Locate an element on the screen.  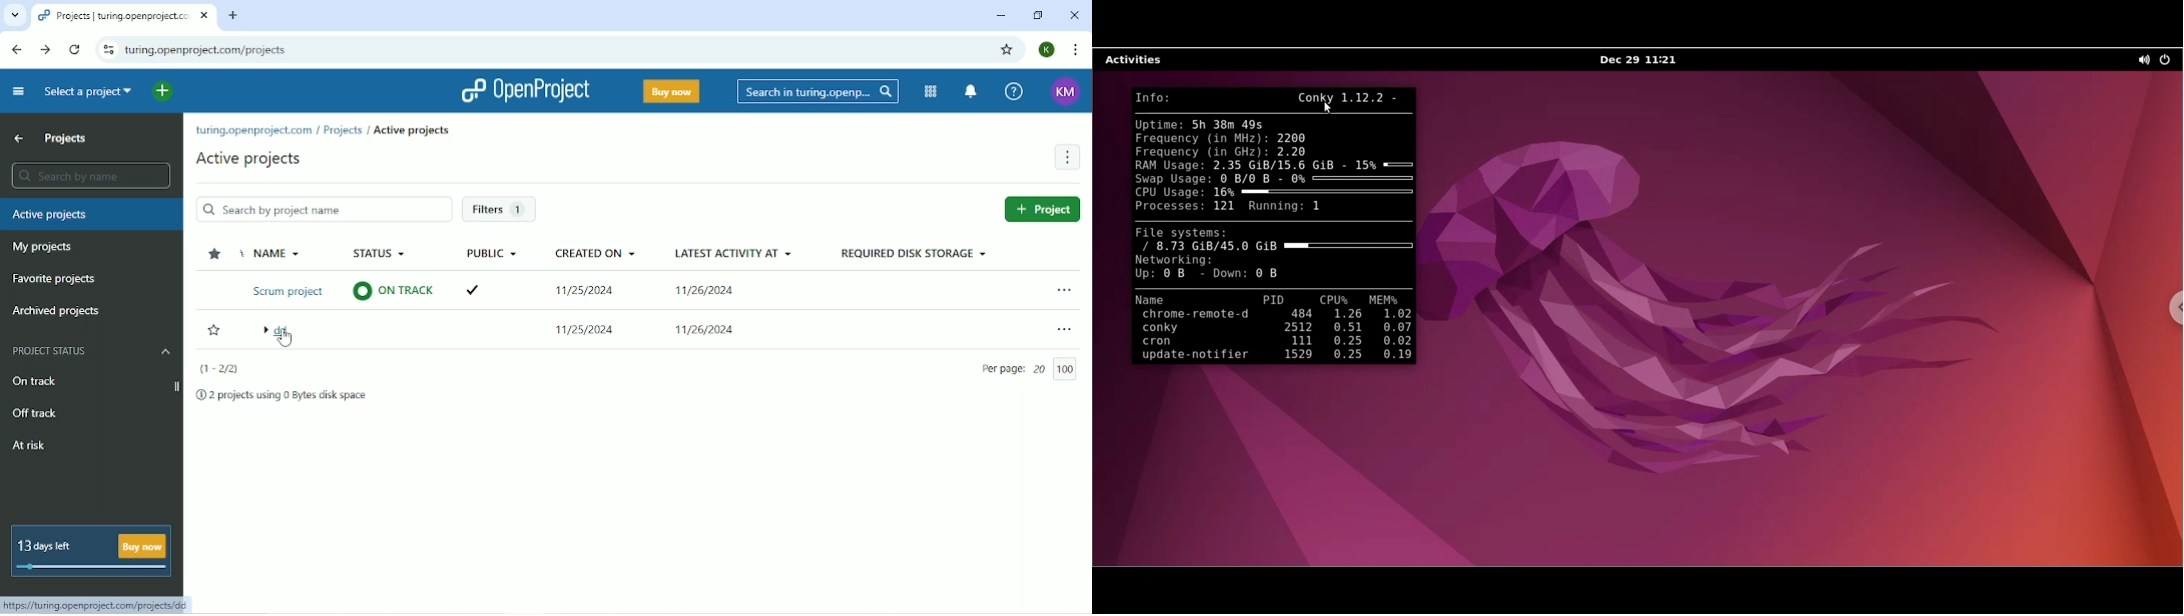
To notification center is located at coordinates (971, 92).